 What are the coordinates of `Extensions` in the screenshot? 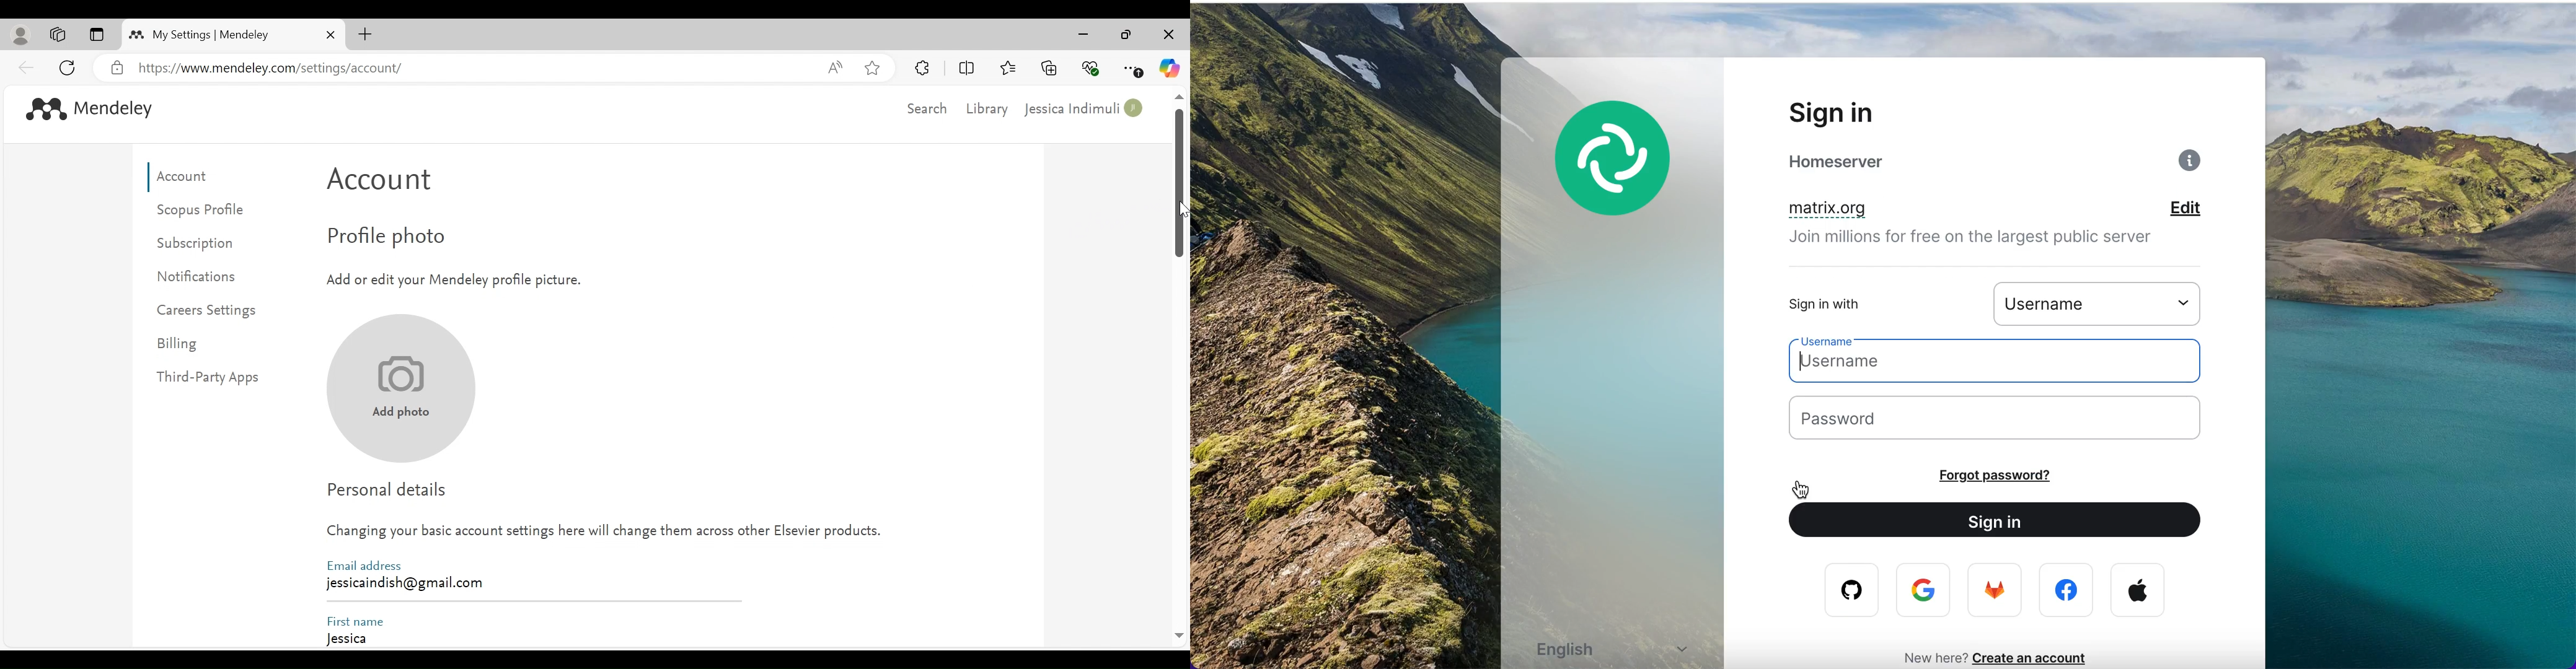 It's located at (923, 68).